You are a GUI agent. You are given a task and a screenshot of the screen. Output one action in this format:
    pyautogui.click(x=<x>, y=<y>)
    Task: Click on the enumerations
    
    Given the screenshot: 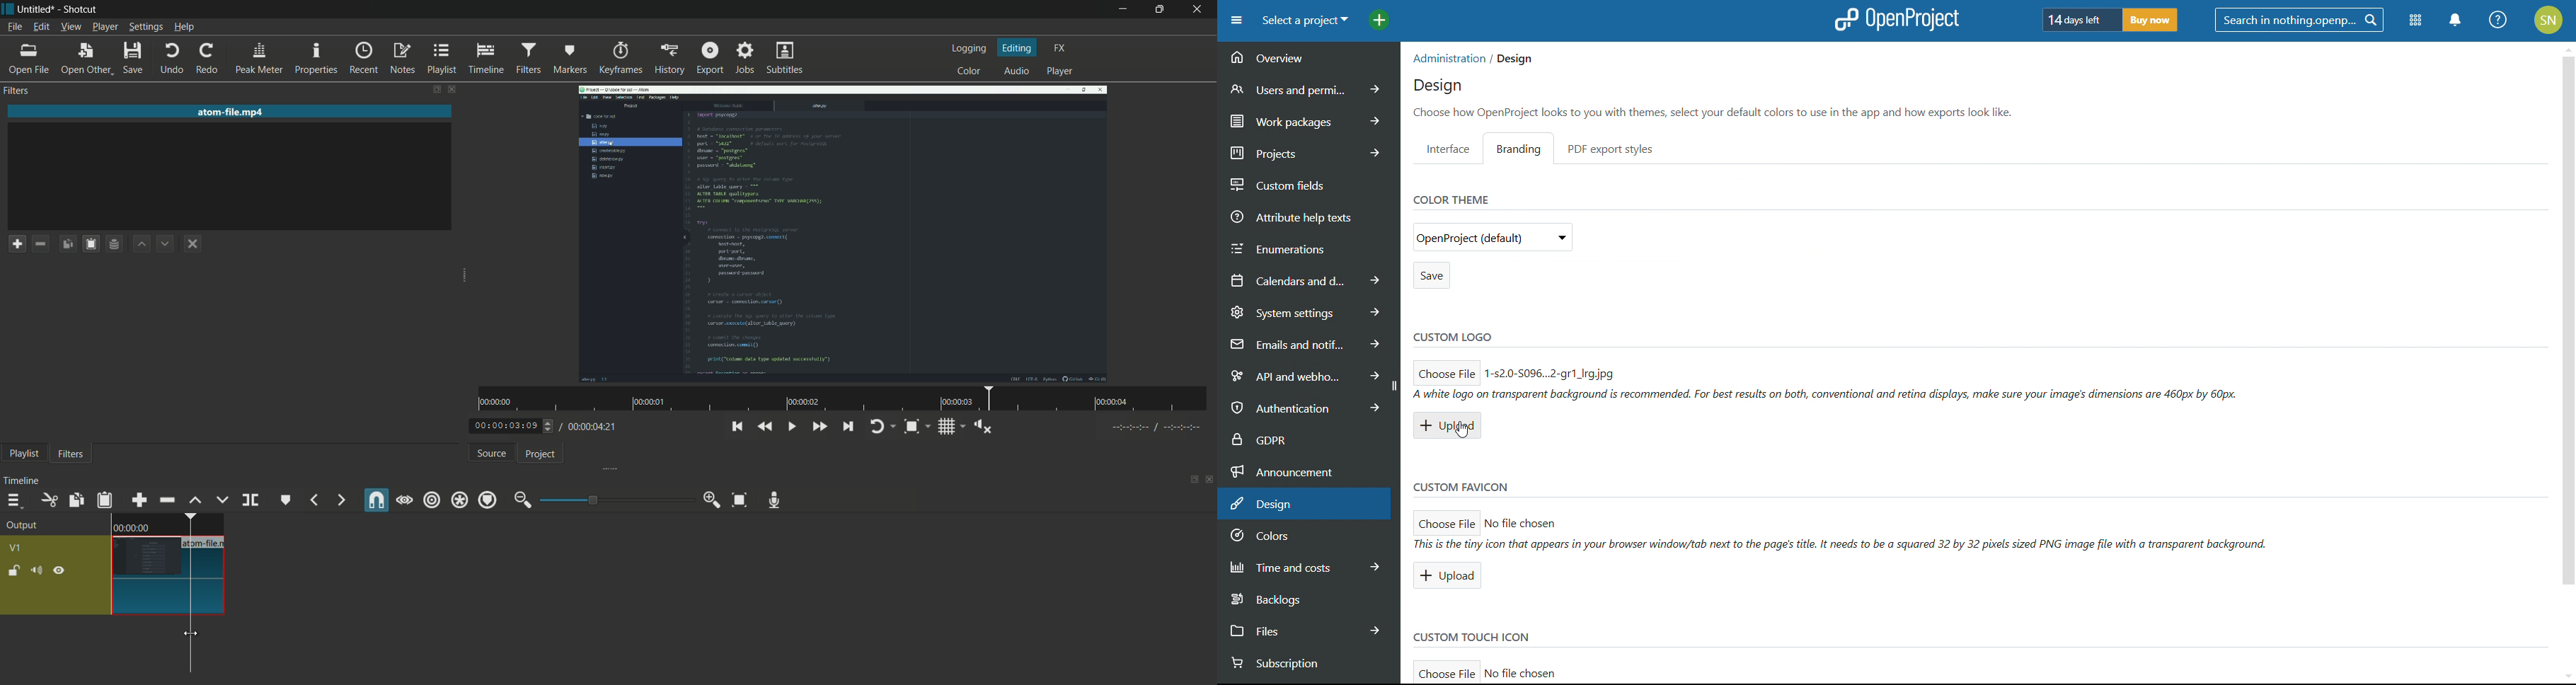 What is the action you would take?
    pyautogui.click(x=1309, y=246)
    